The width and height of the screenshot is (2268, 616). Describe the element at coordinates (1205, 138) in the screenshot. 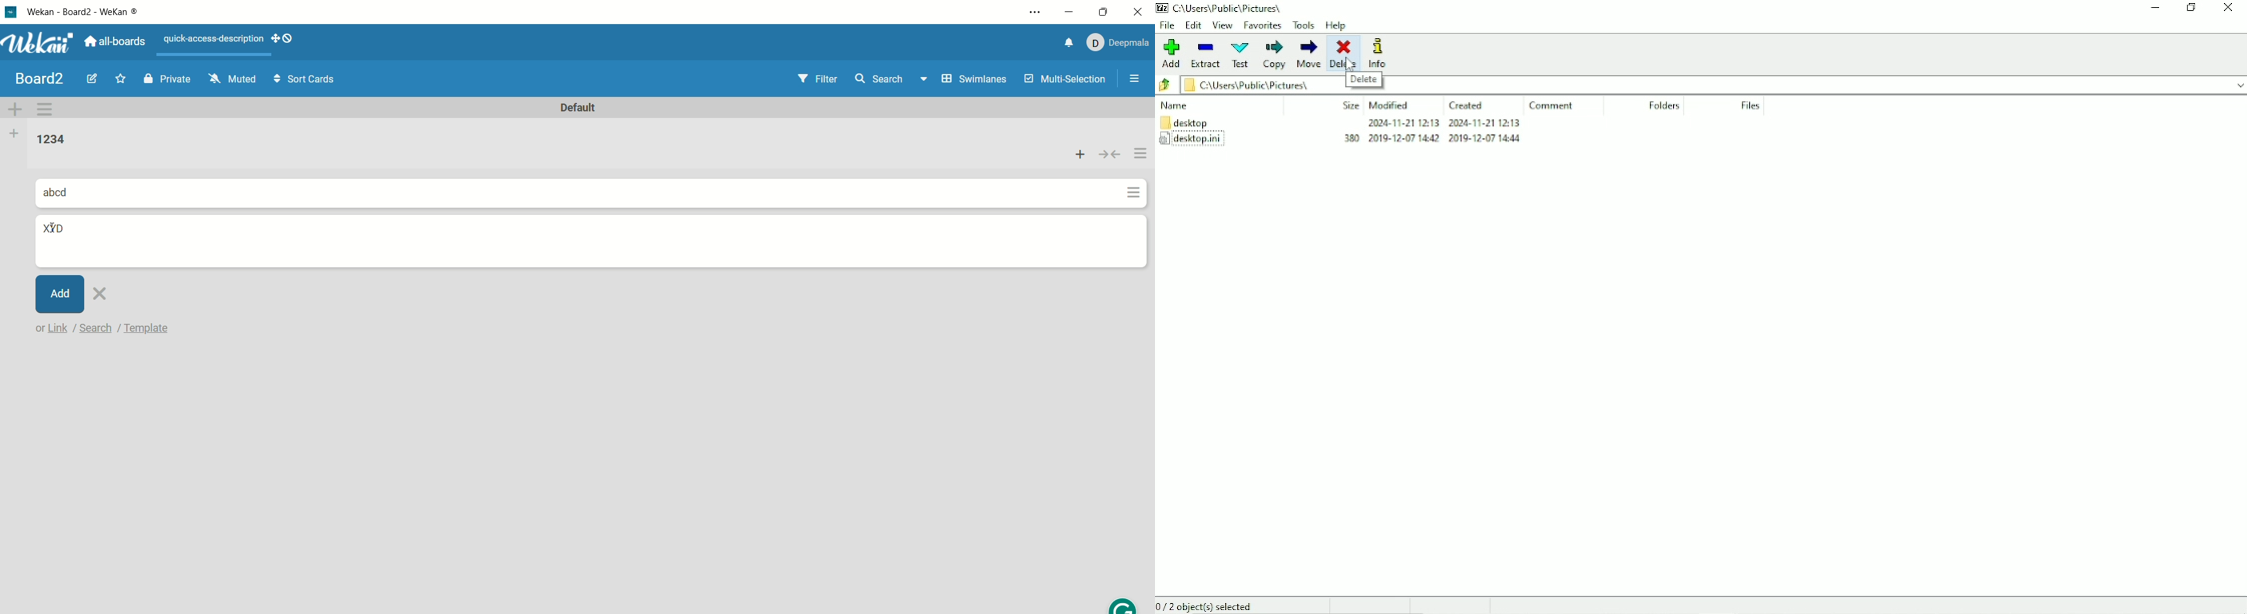

I see `desktop.ini` at that location.